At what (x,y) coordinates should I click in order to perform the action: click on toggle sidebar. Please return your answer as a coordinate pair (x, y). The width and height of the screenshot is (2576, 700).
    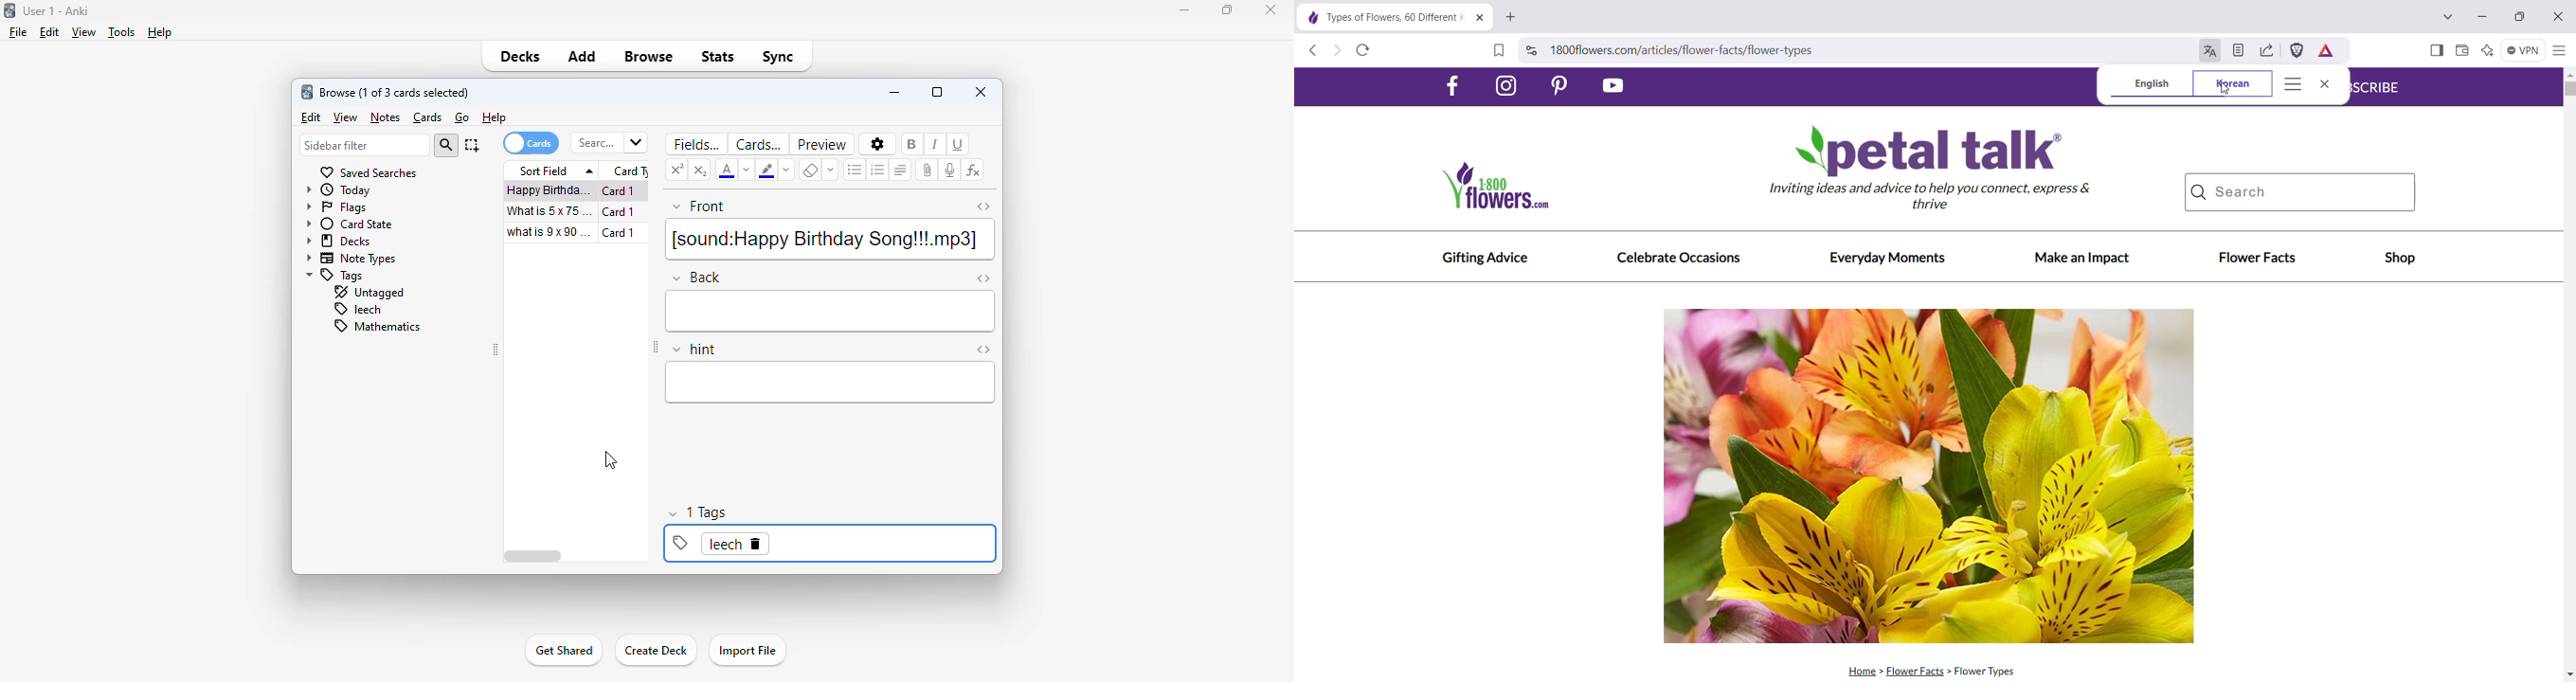
    Looking at the image, I should click on (656, 349).